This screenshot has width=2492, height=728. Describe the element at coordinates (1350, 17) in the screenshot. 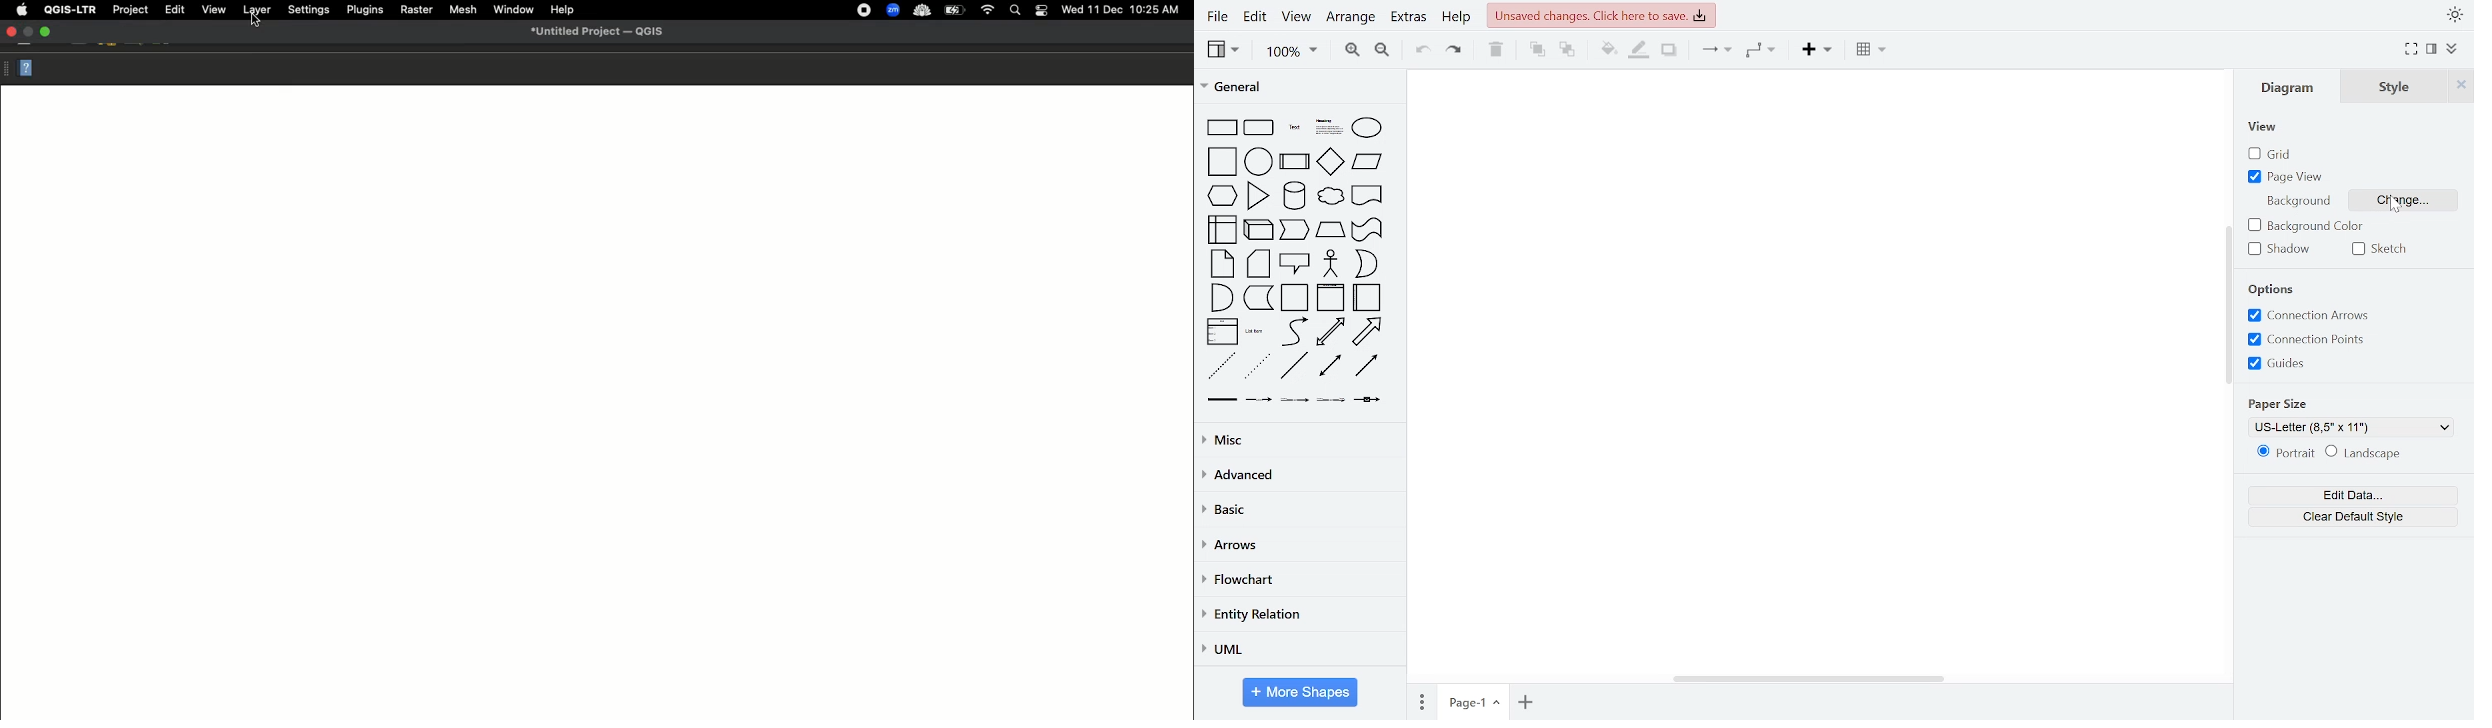

I see `arrange` at that location.